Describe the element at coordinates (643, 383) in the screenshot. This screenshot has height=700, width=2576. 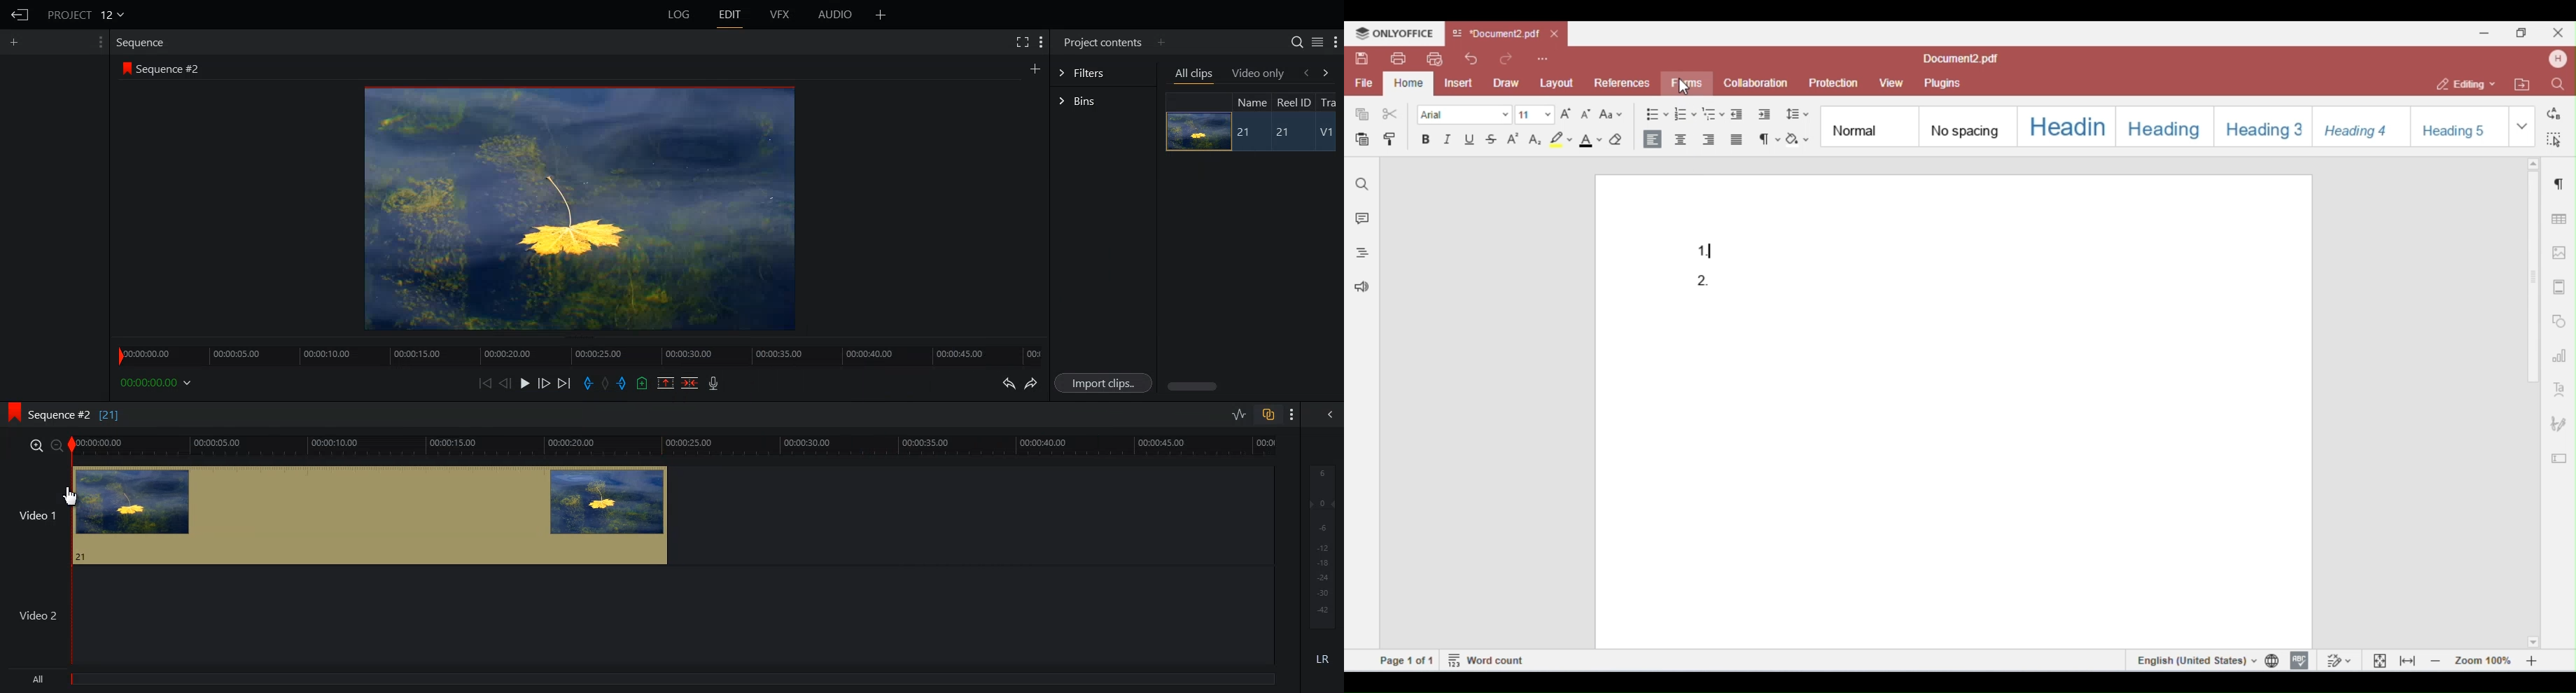
I see `Add an Cue in current position` at that location.